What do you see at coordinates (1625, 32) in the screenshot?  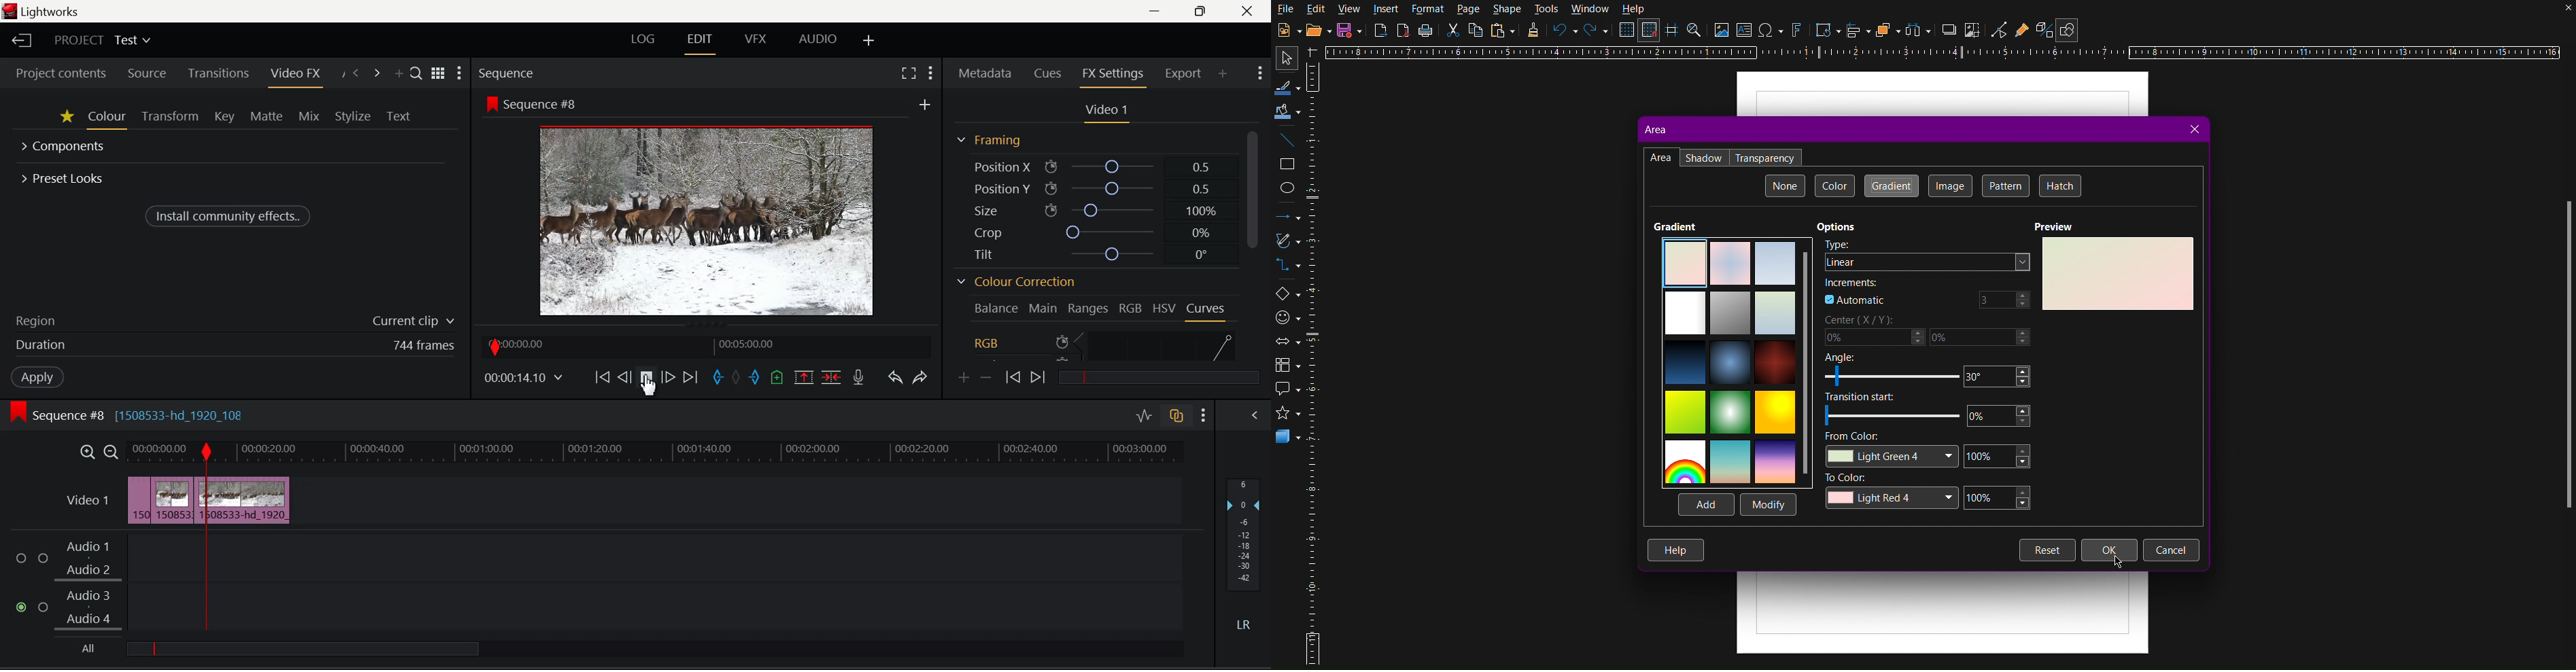 I see `Display Grid` at bounding box center [1625, 32].